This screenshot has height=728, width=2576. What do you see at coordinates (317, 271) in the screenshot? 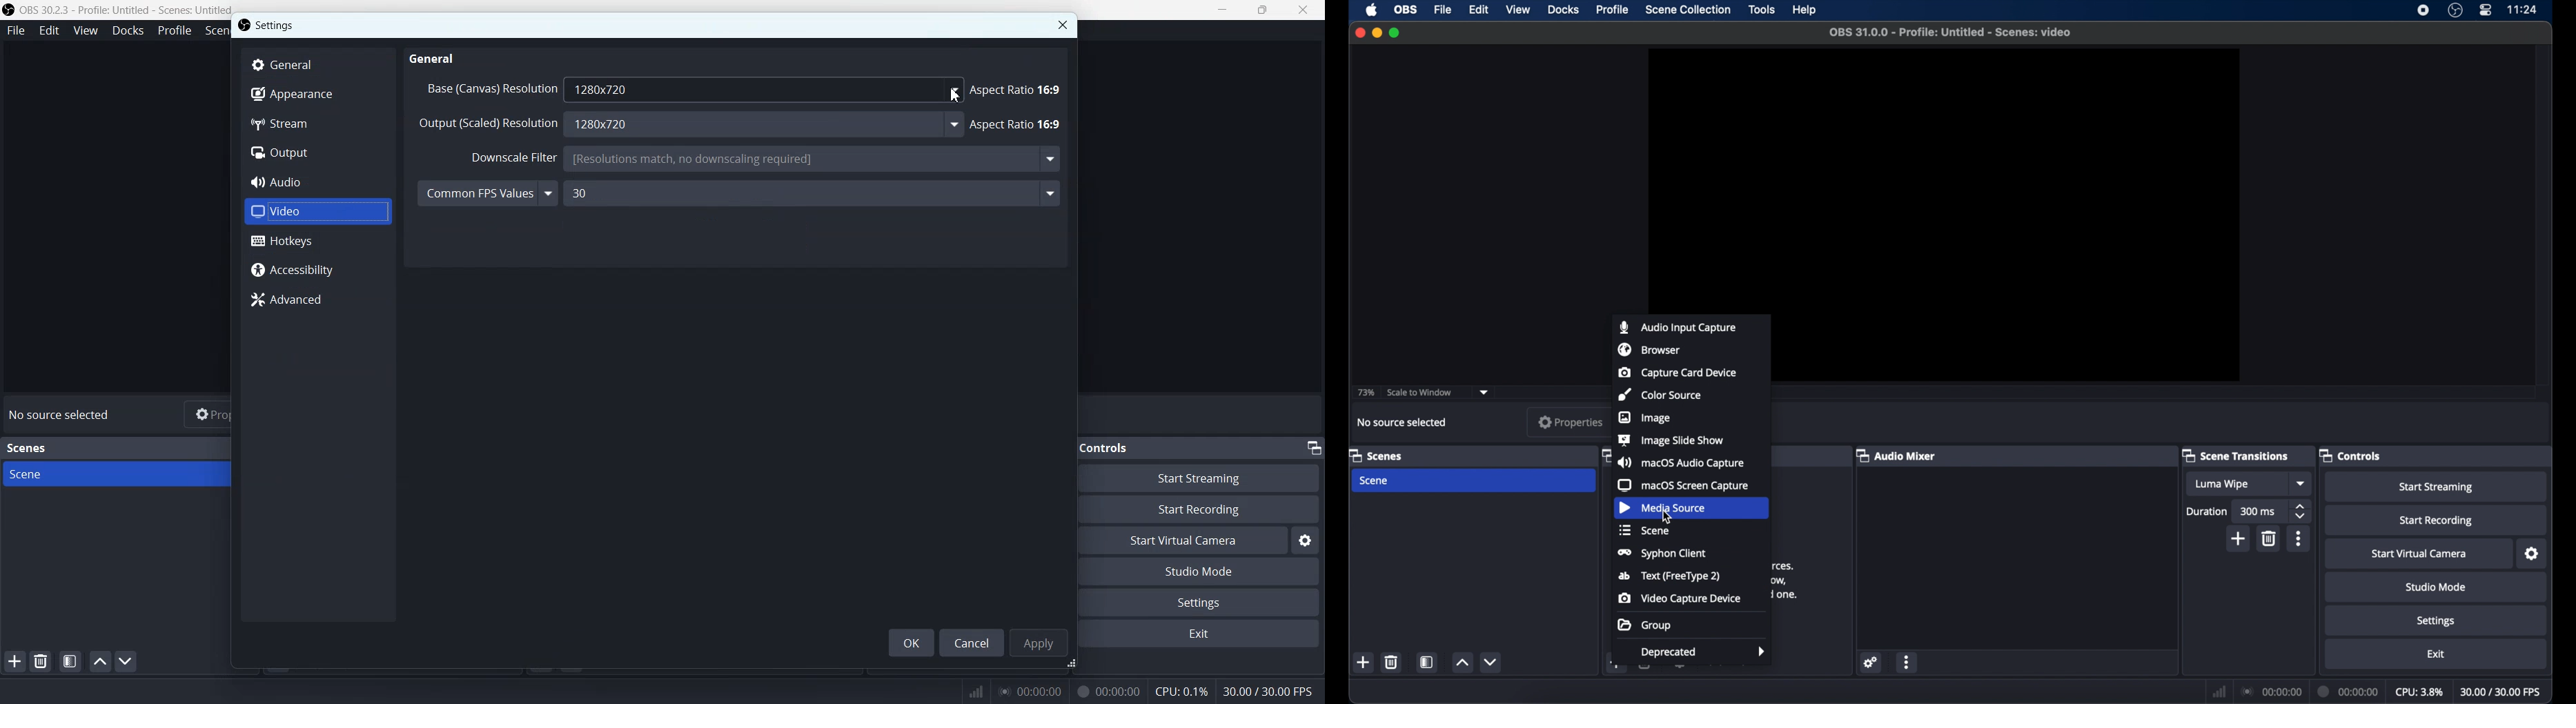
I see `Accessibility` at bounding box center [317, 271].